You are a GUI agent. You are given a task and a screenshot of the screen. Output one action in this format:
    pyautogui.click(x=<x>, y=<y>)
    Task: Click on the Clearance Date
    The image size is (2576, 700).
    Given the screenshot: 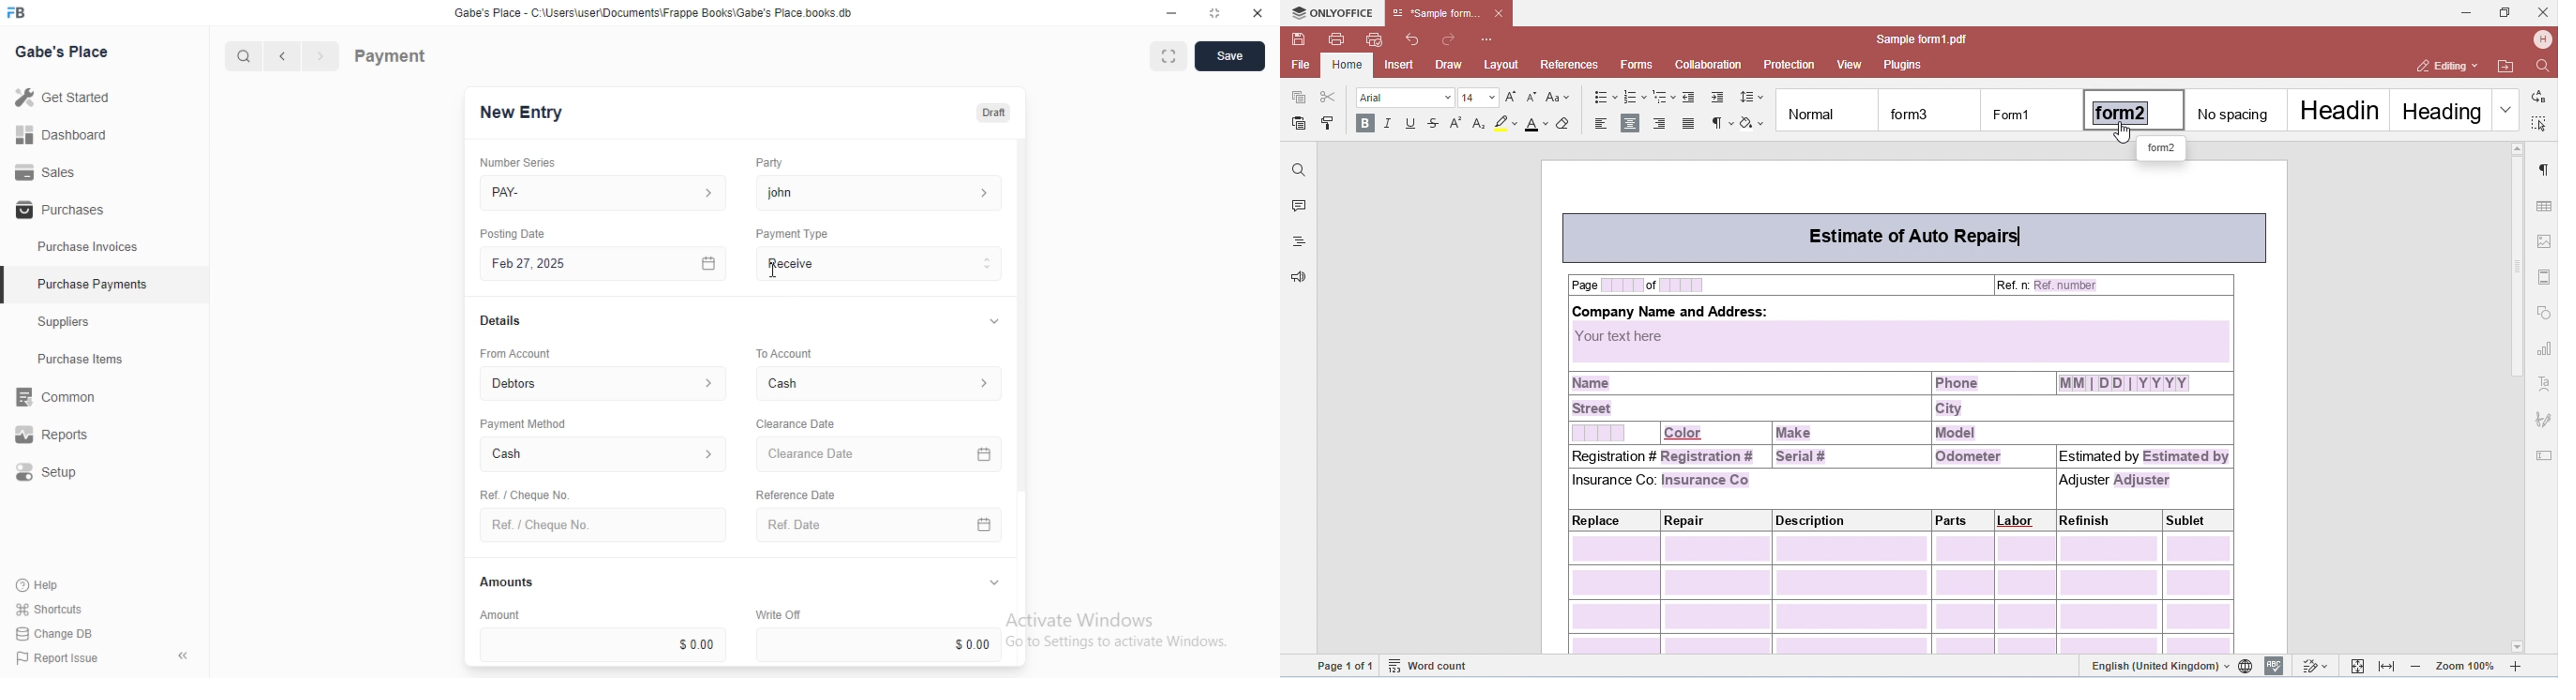 What is the action you would take?
    pyautogui.click(x=882, y=455)
    